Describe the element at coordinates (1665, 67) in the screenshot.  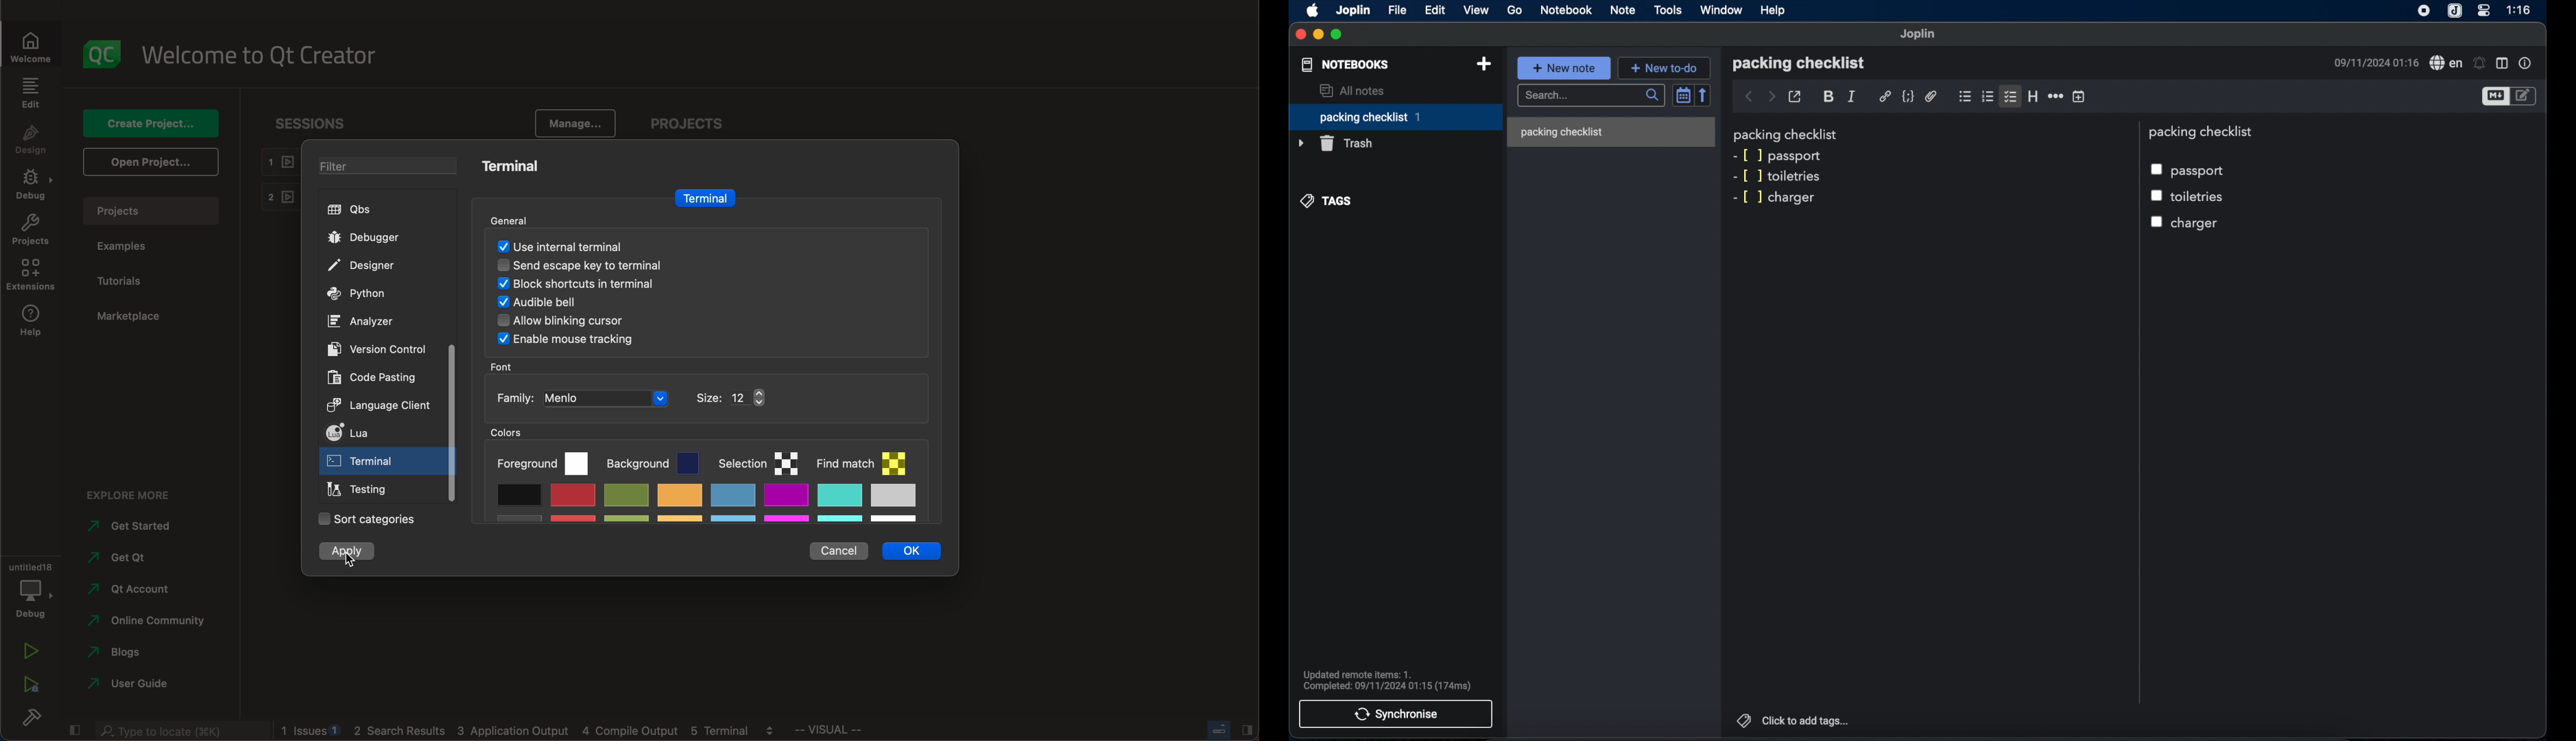
I see `new to do` at that location.